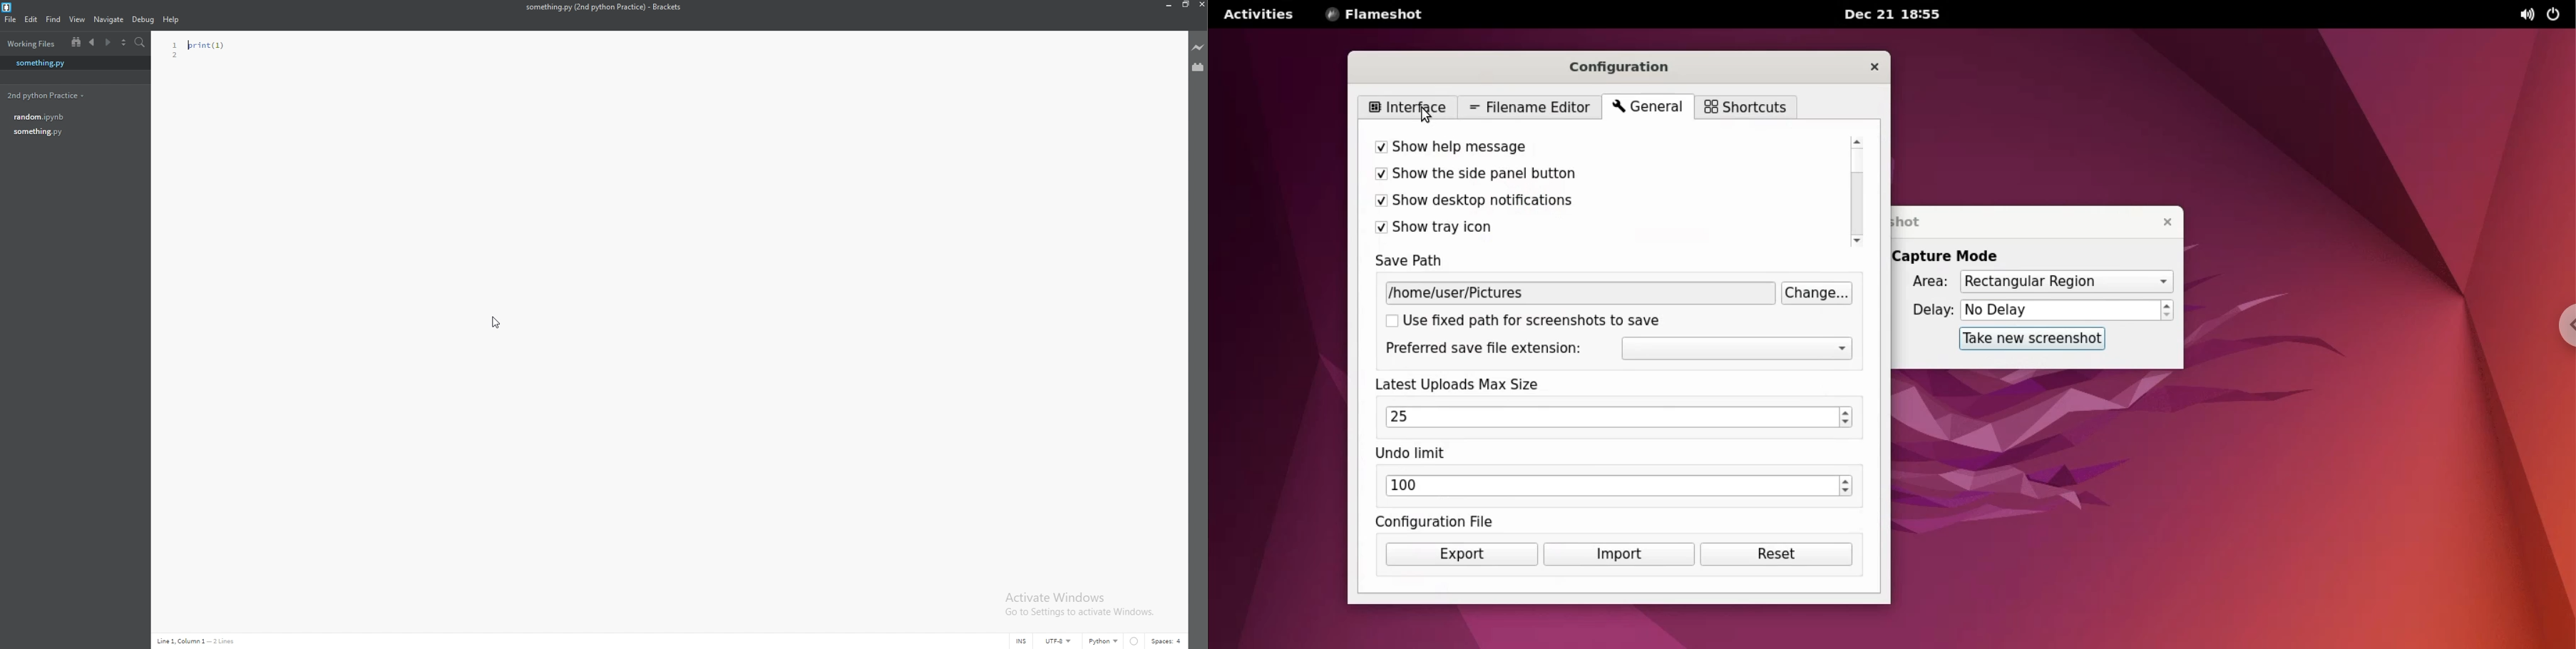  What do you see at coordinates (67, 131) in the screenshot?
I see `something.py` at bounding box center [67, 131].